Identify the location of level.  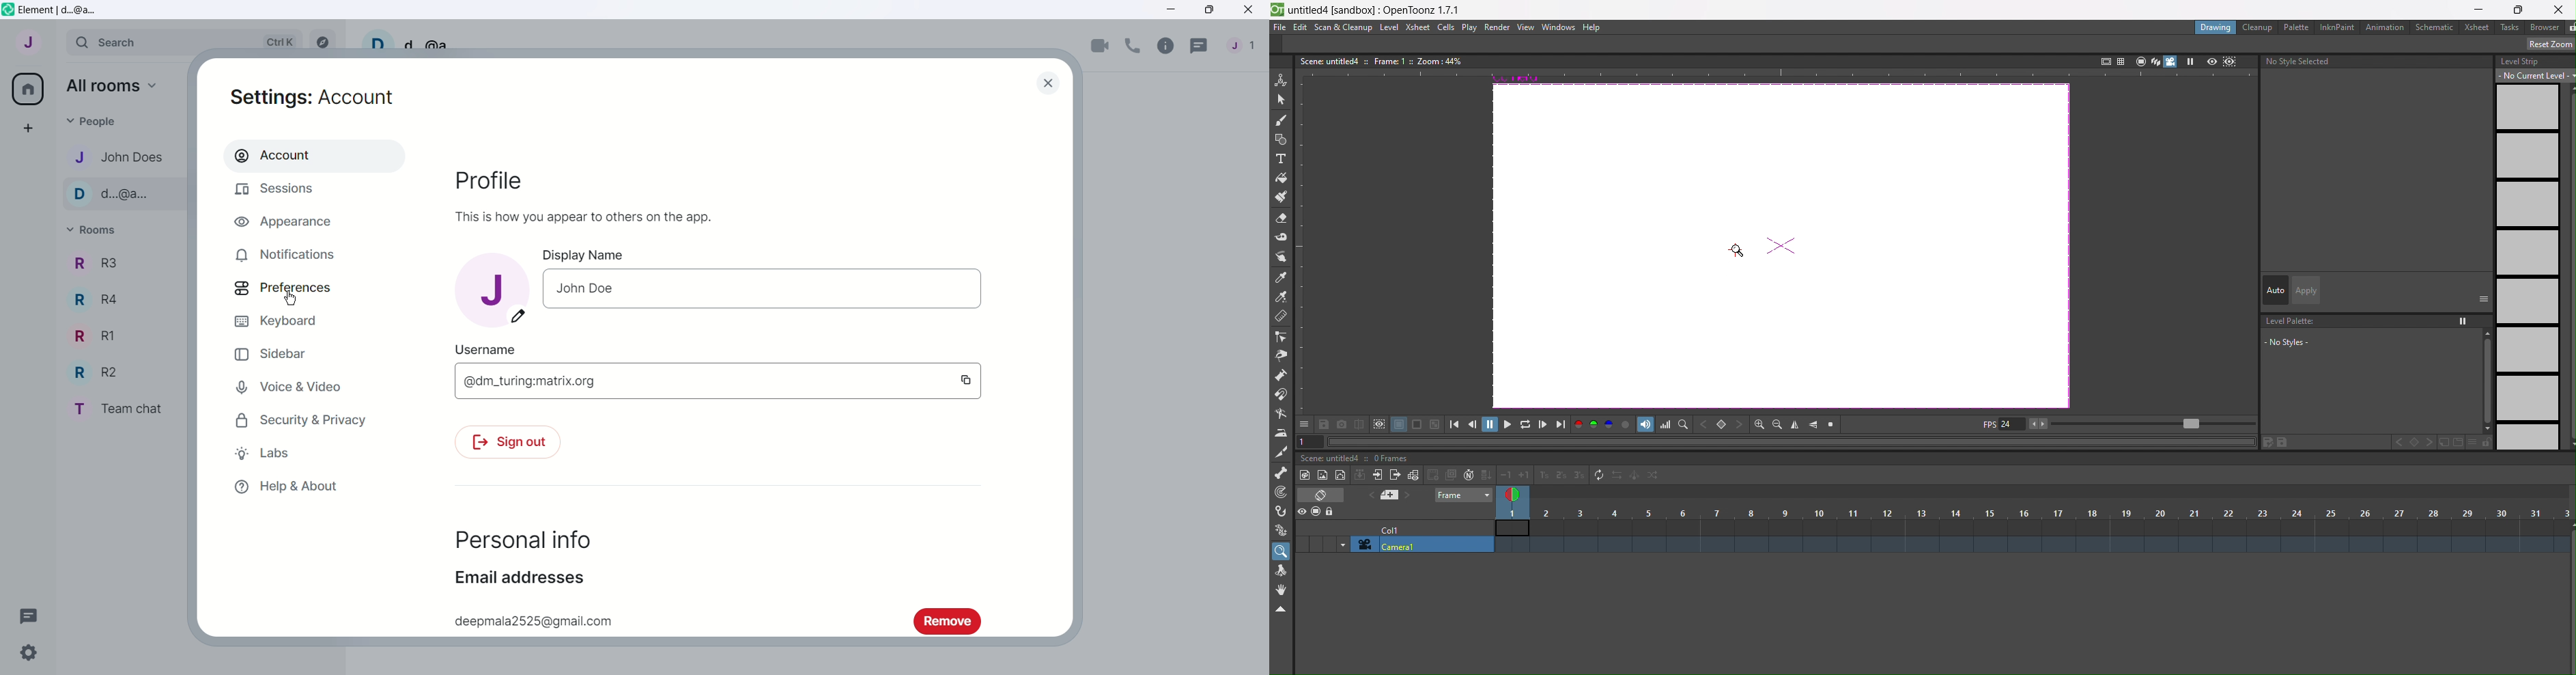
(1389, 27).